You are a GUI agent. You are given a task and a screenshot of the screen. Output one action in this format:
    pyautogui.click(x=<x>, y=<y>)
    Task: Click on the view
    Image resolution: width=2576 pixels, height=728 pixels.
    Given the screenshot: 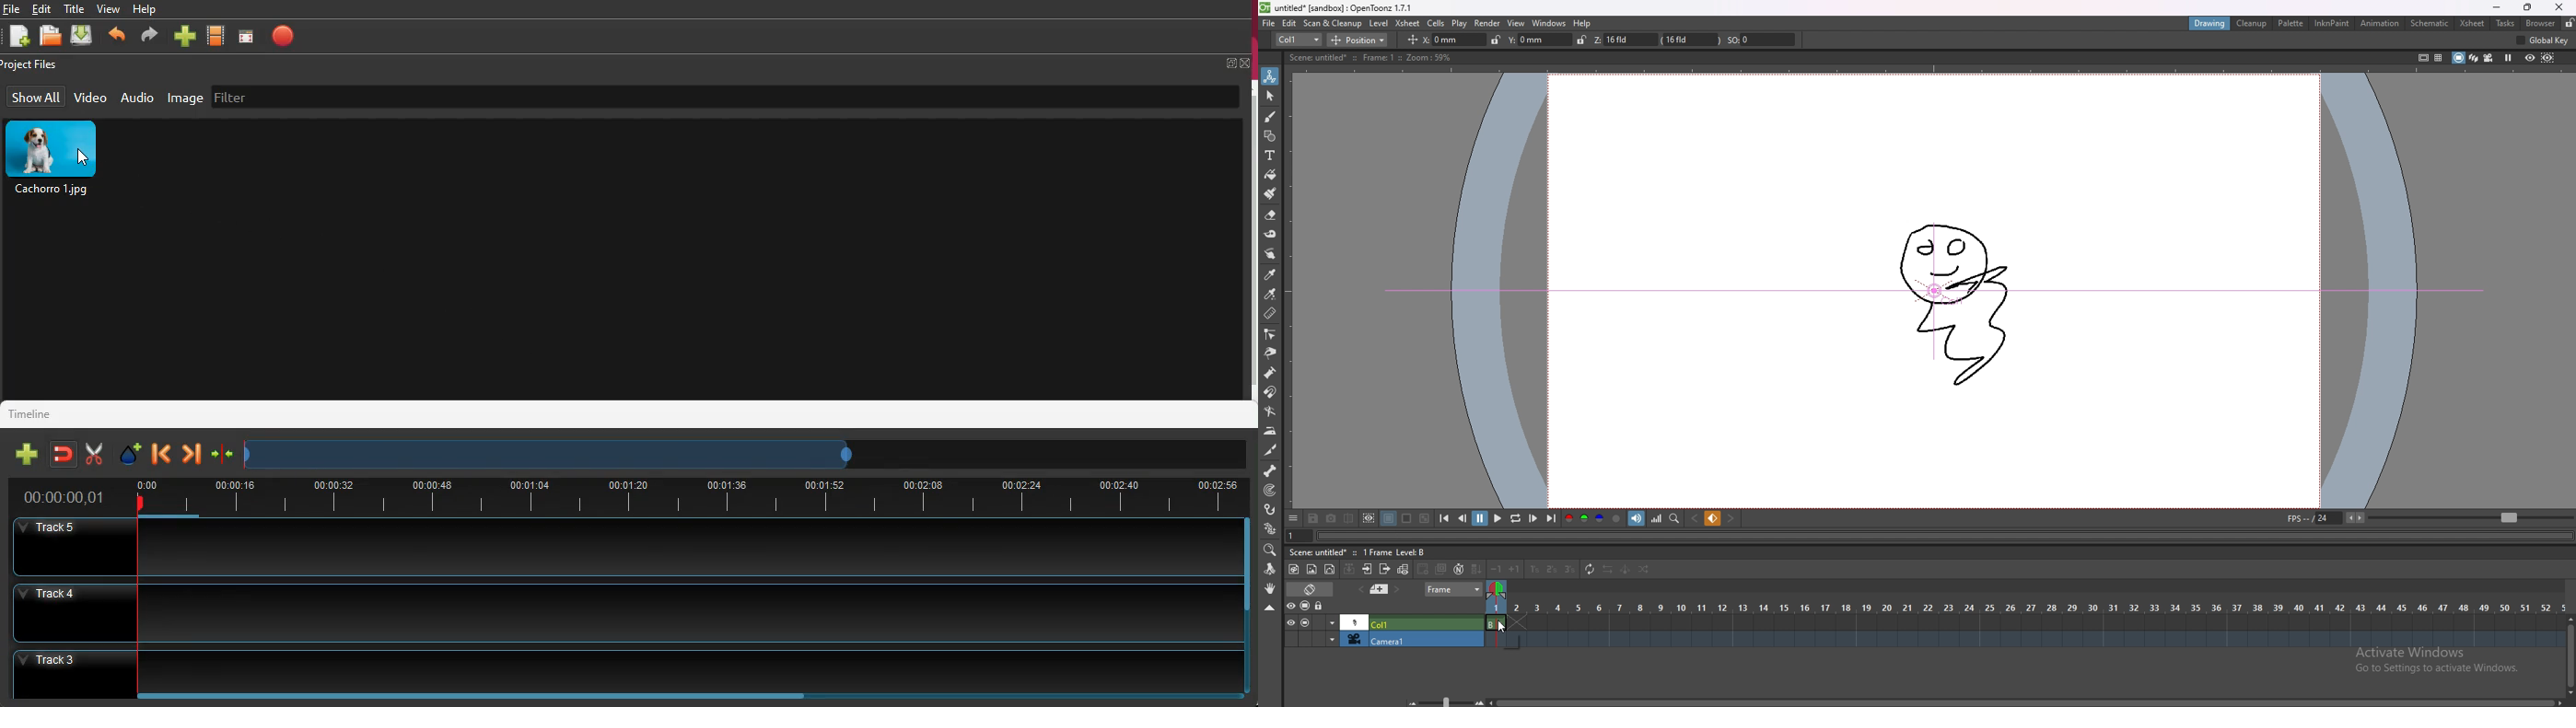 What is the action you would take?
    pyautogui.click(x=1517, y=23)
    